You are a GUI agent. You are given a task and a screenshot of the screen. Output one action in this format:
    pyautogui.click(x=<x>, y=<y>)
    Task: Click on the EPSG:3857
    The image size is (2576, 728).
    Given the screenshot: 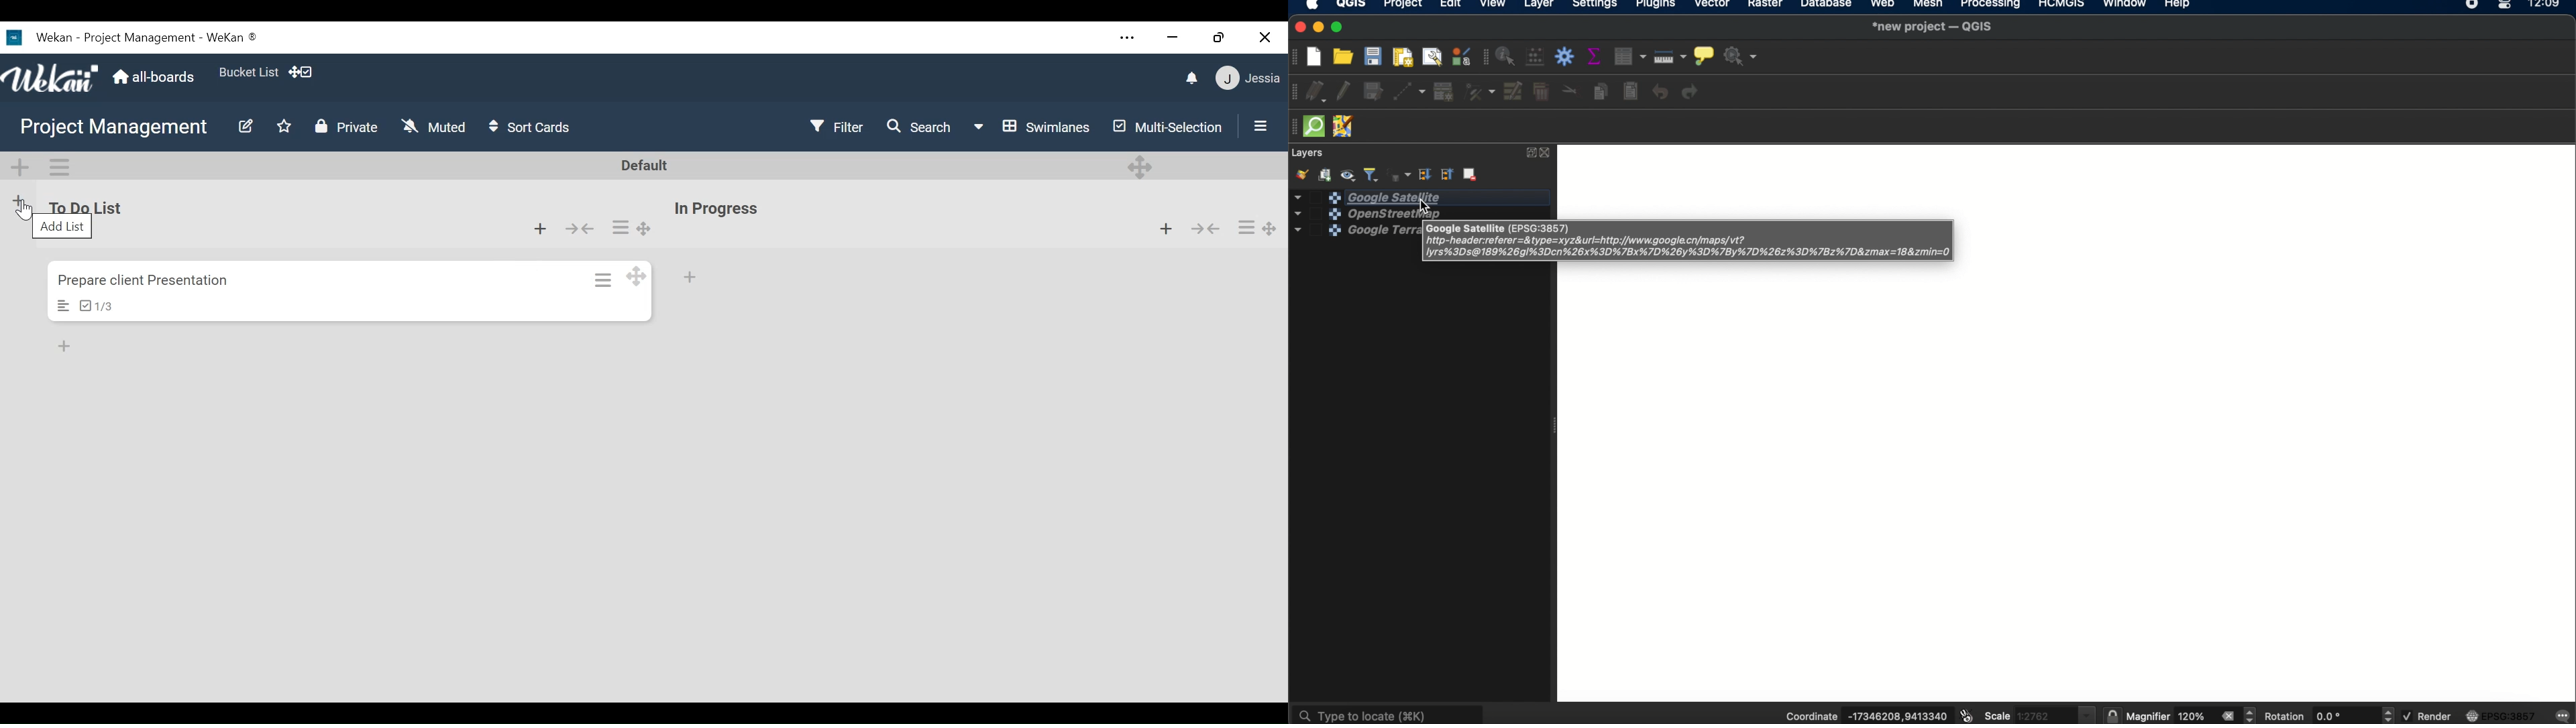 What is the action you would take?
    pyautogui.click(x=2504, y=715)
    